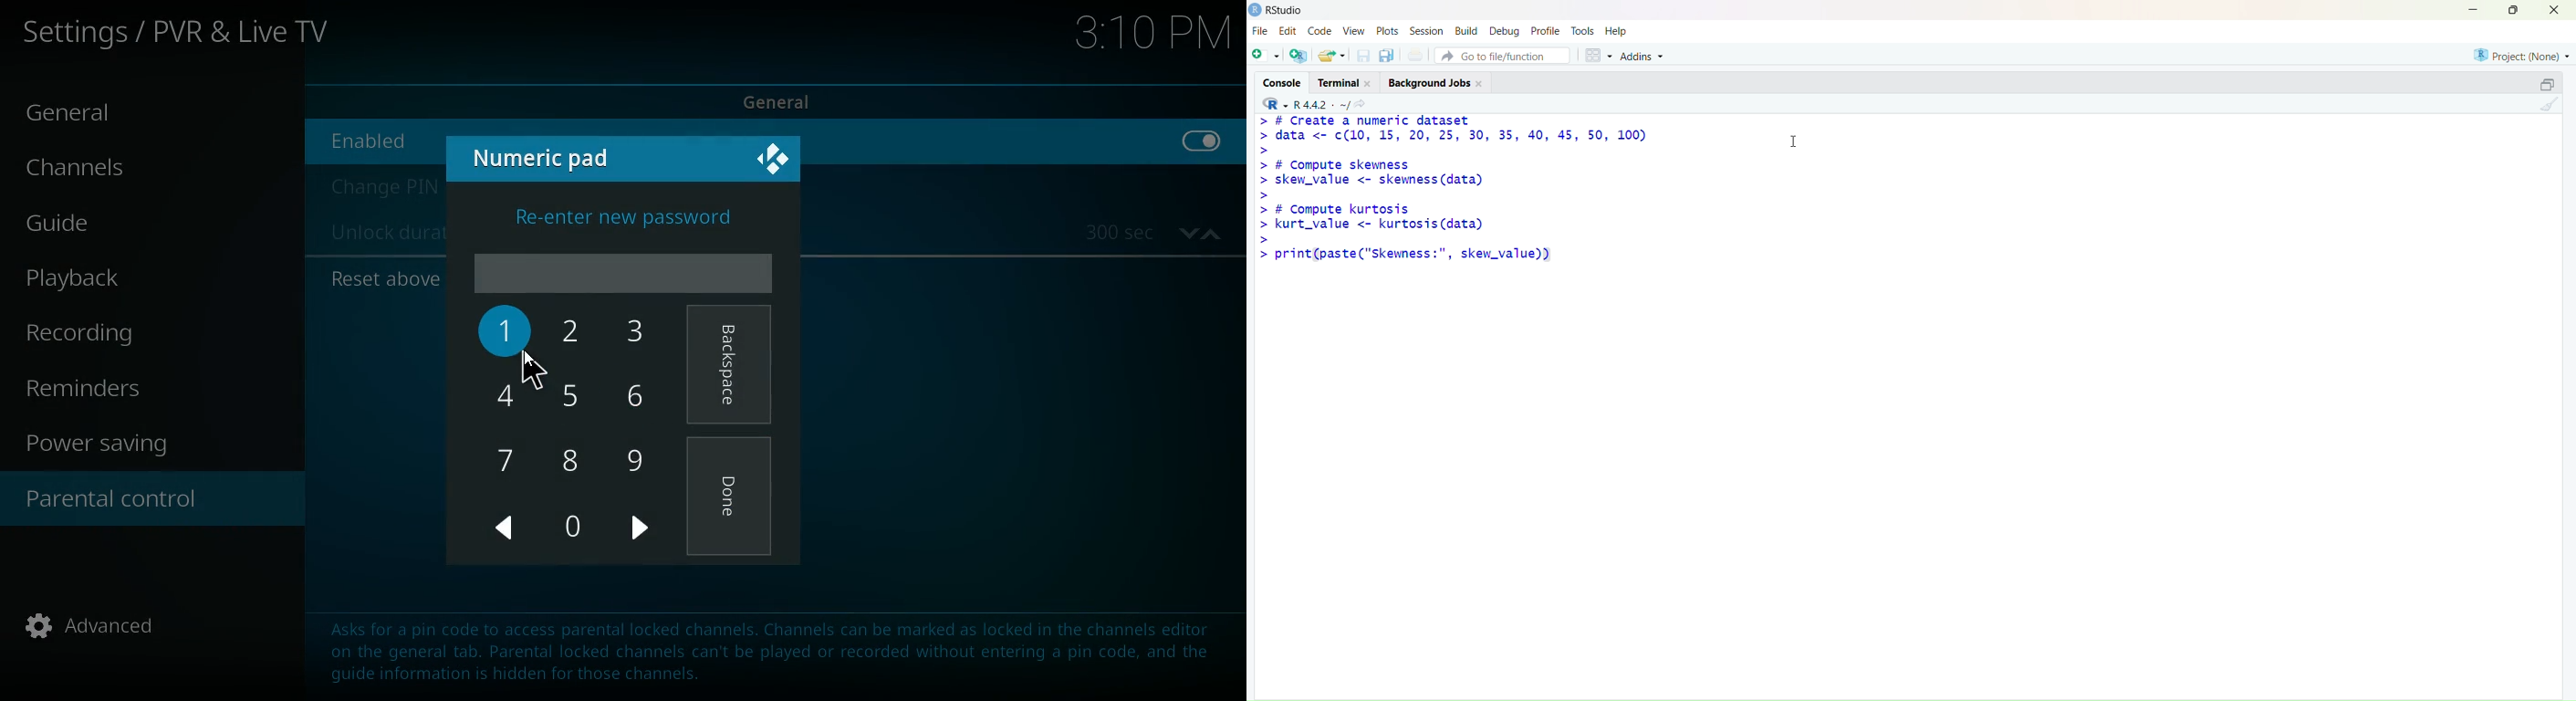 The height and width of the screenshot is (728, 2576). I want to click on message, so click(768, 653).